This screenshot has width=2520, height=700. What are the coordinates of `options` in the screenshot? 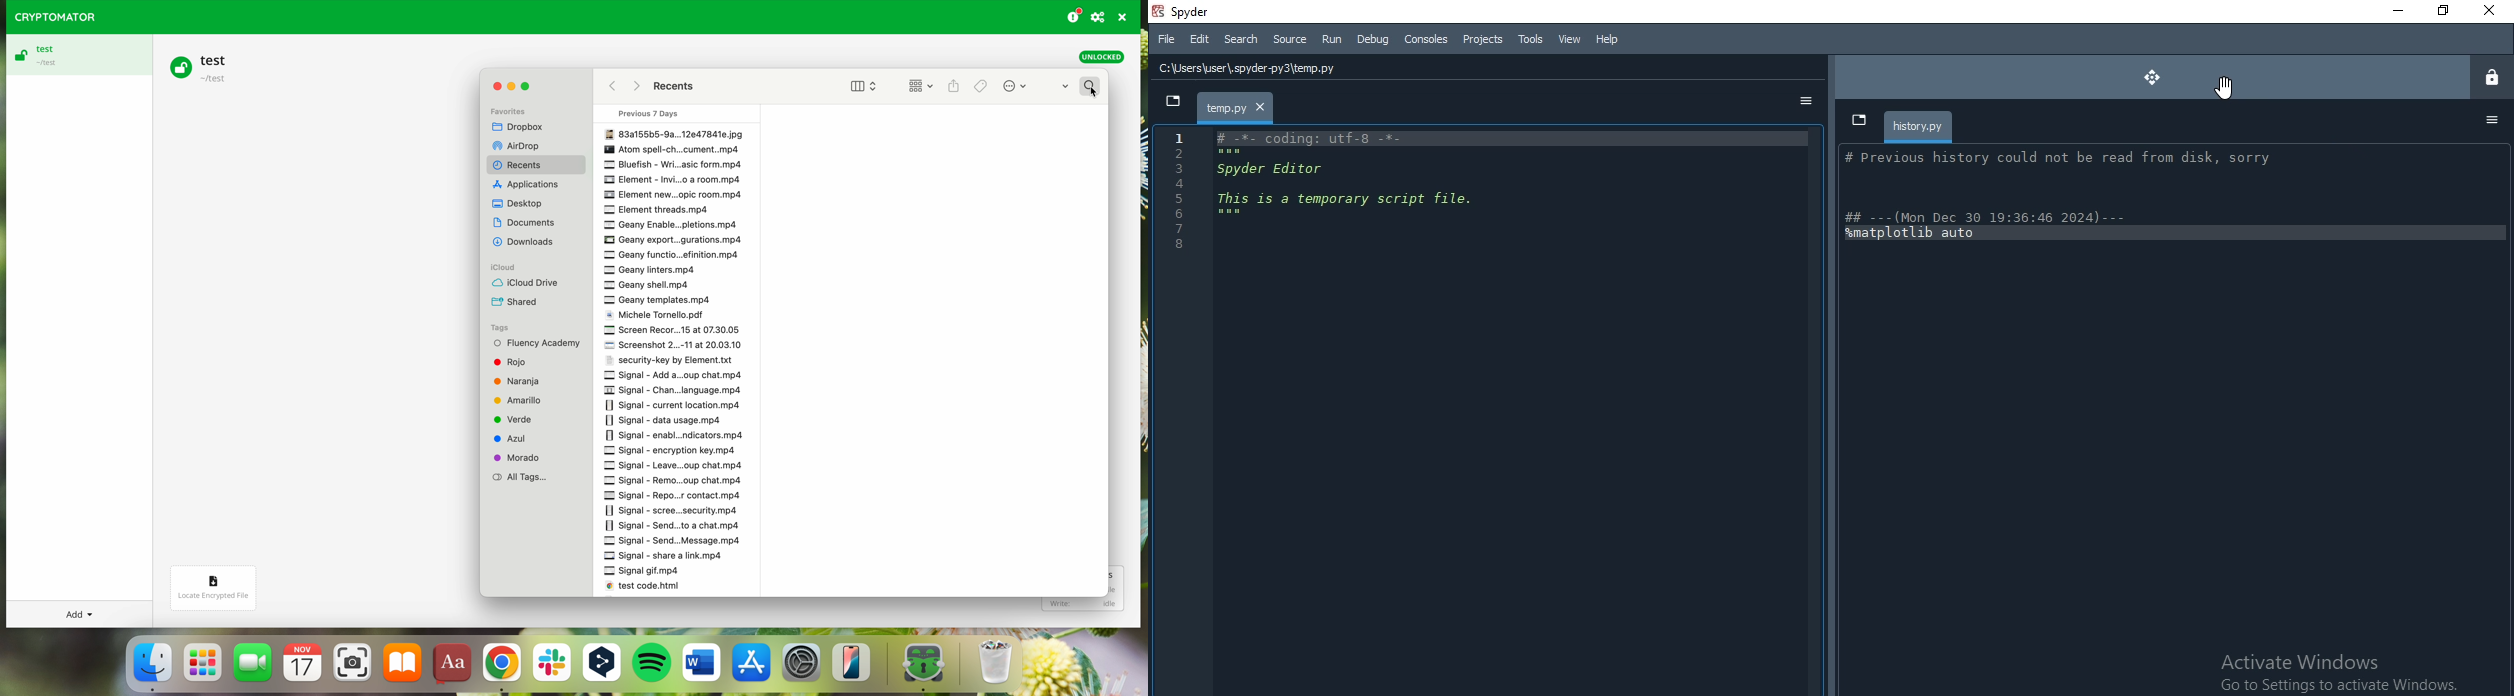 It's located at (1804, 101).